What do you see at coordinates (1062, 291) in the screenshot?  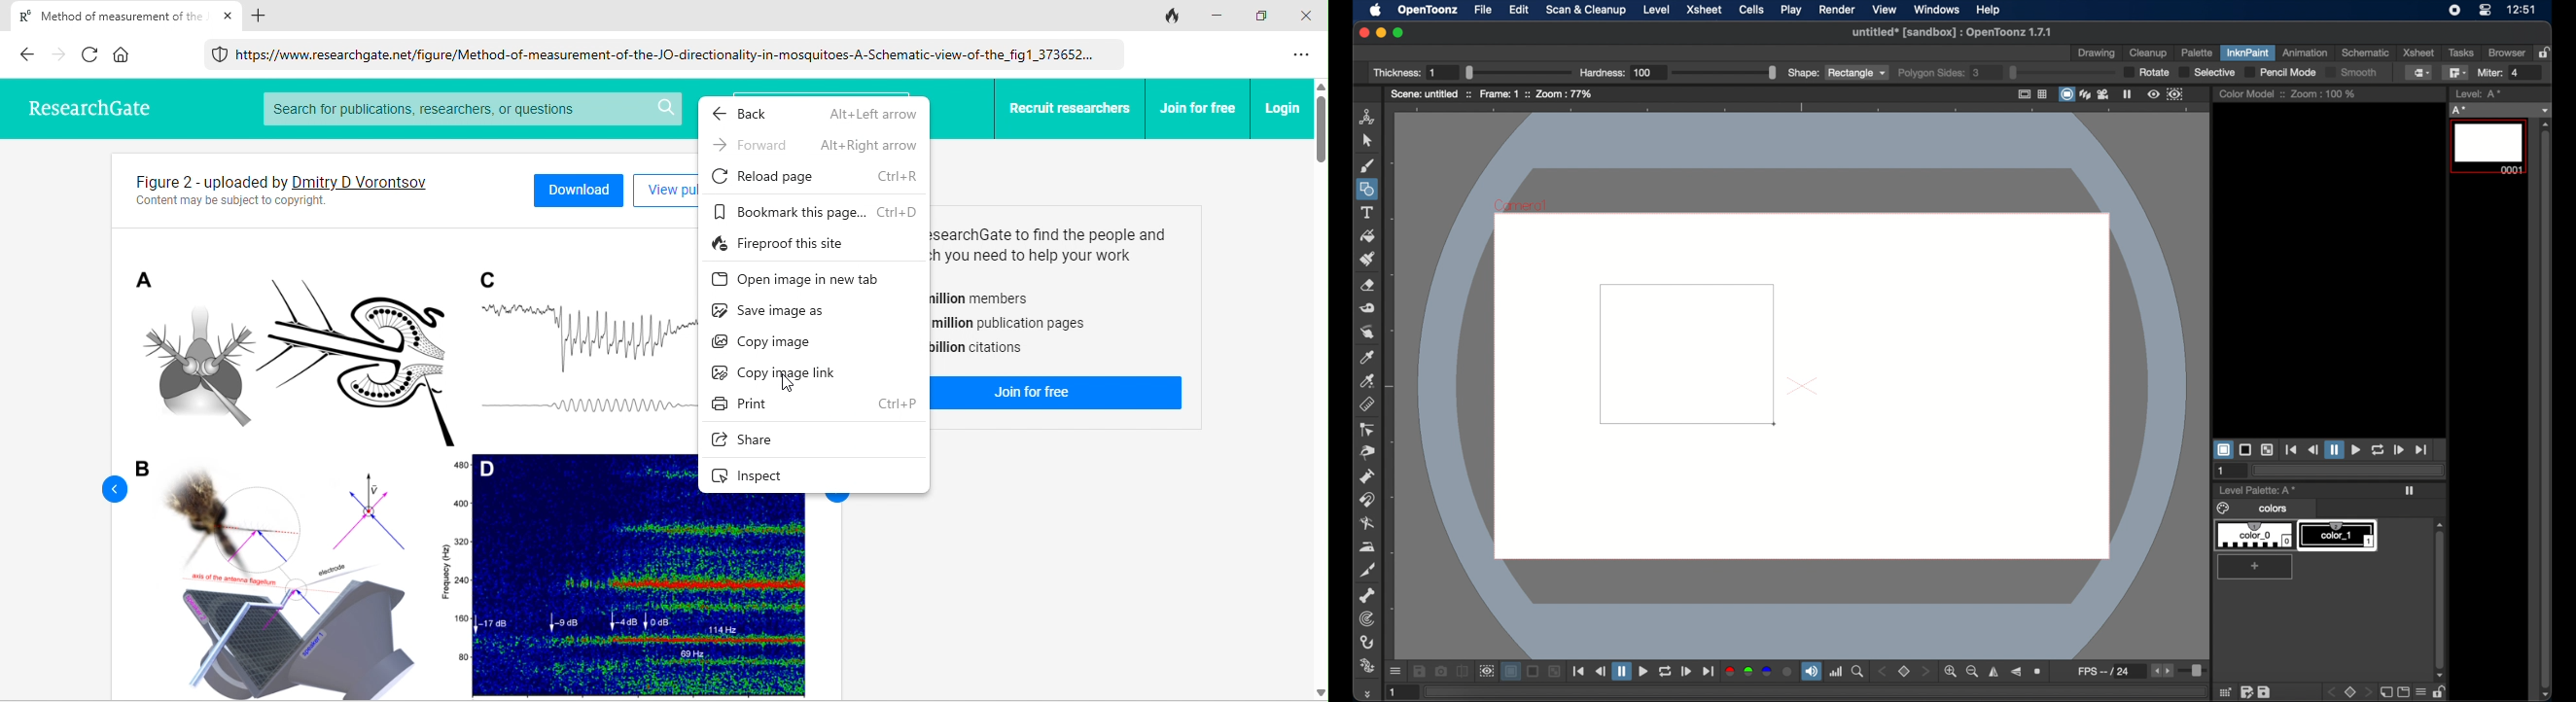 I see `Here is the transcription of the image:  ---  **Join ResearchGate to find the people and research you need to help your work**  - 25+ million members   - 160+ million publication pages   - 2.3+ billion citations  ` at bounding box center [1062, 291].